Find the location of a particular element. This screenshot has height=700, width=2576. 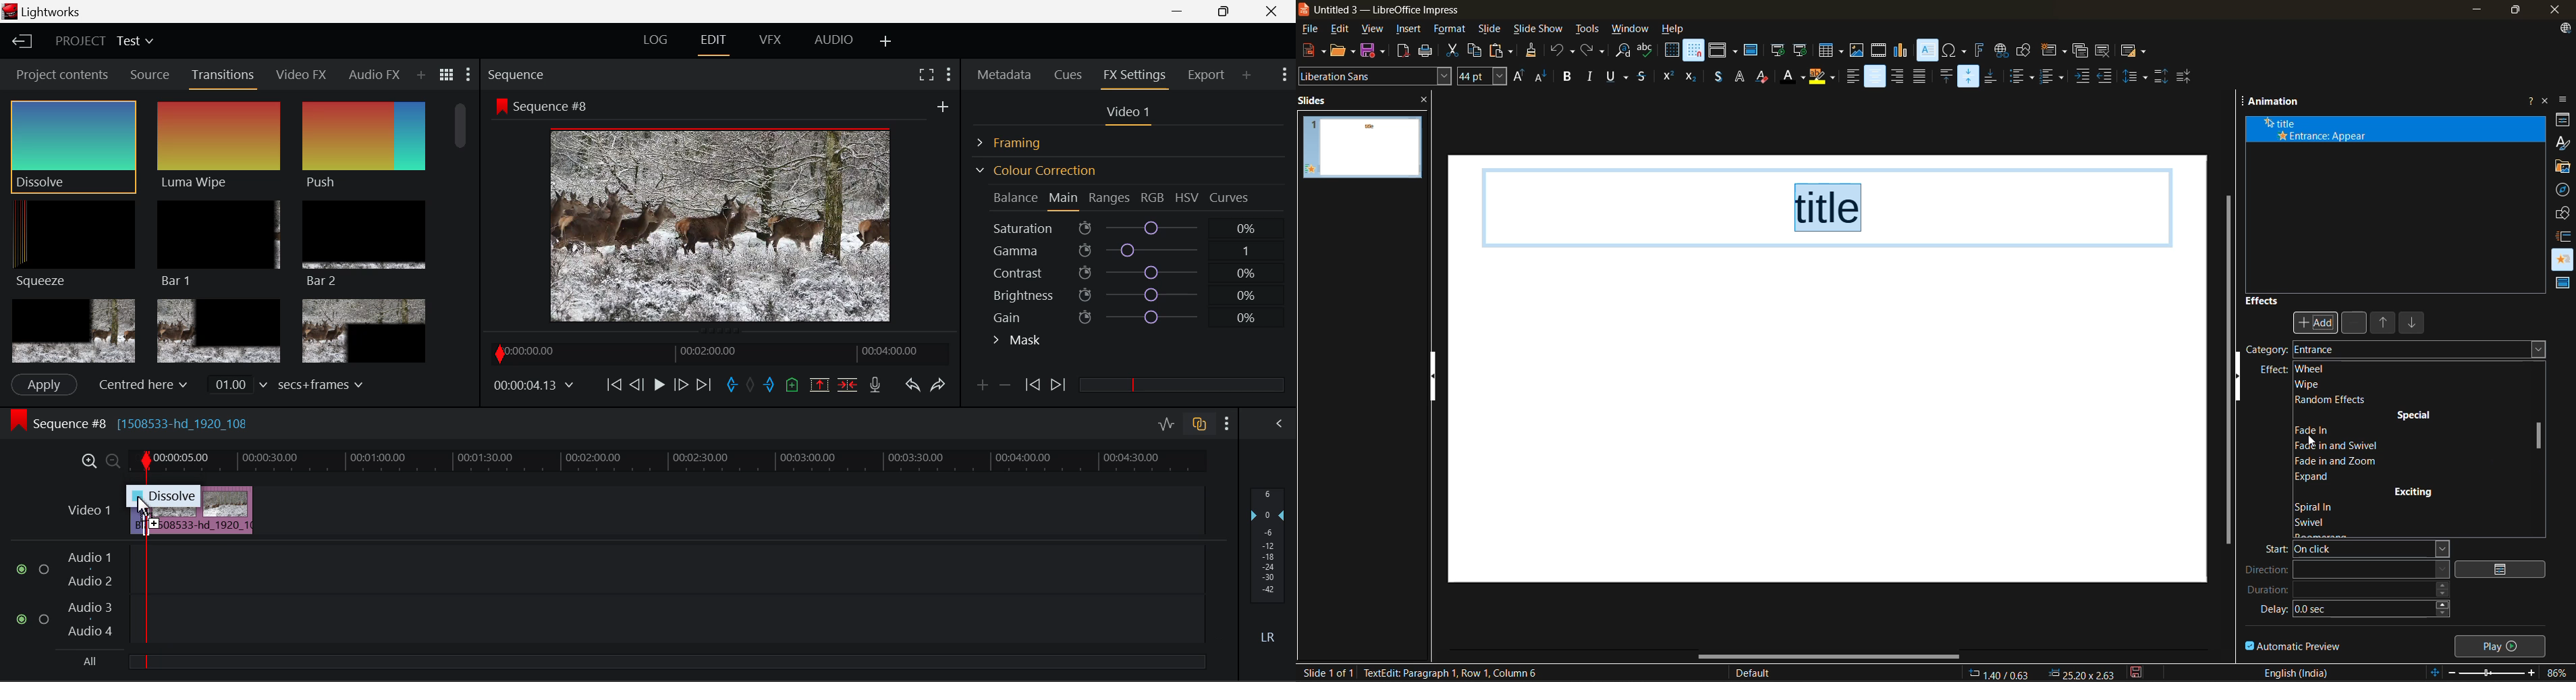

align top is located at coordinates (1945, 77).